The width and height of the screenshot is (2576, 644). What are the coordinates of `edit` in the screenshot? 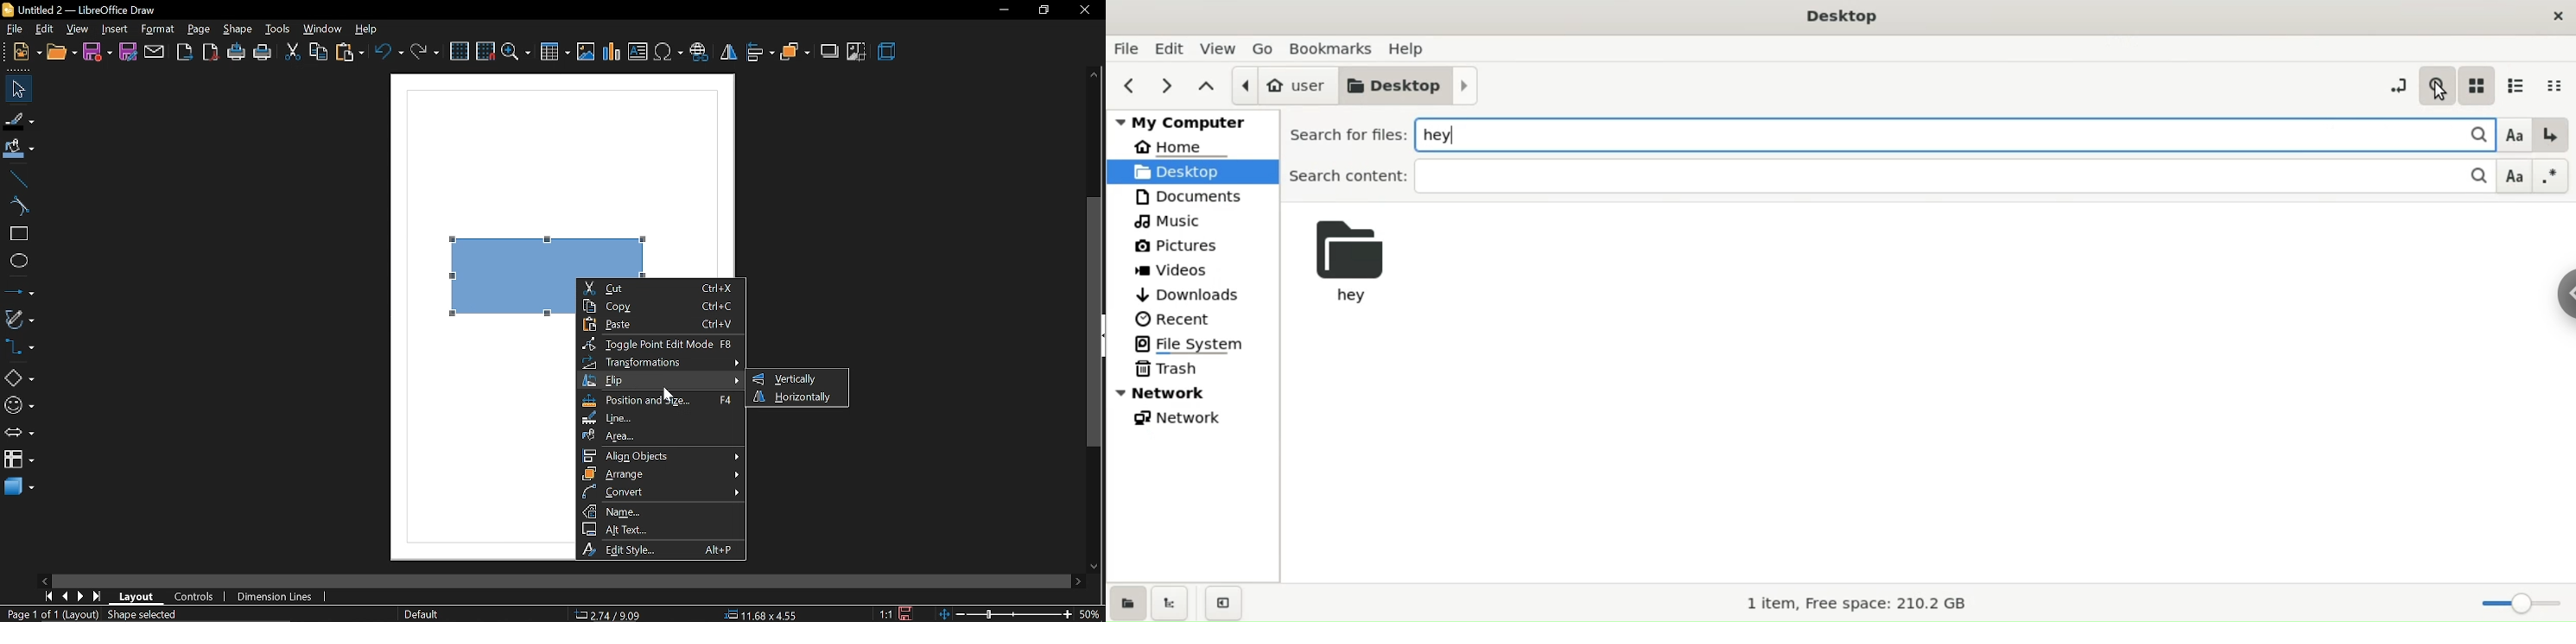 It's located at (1170, 48).